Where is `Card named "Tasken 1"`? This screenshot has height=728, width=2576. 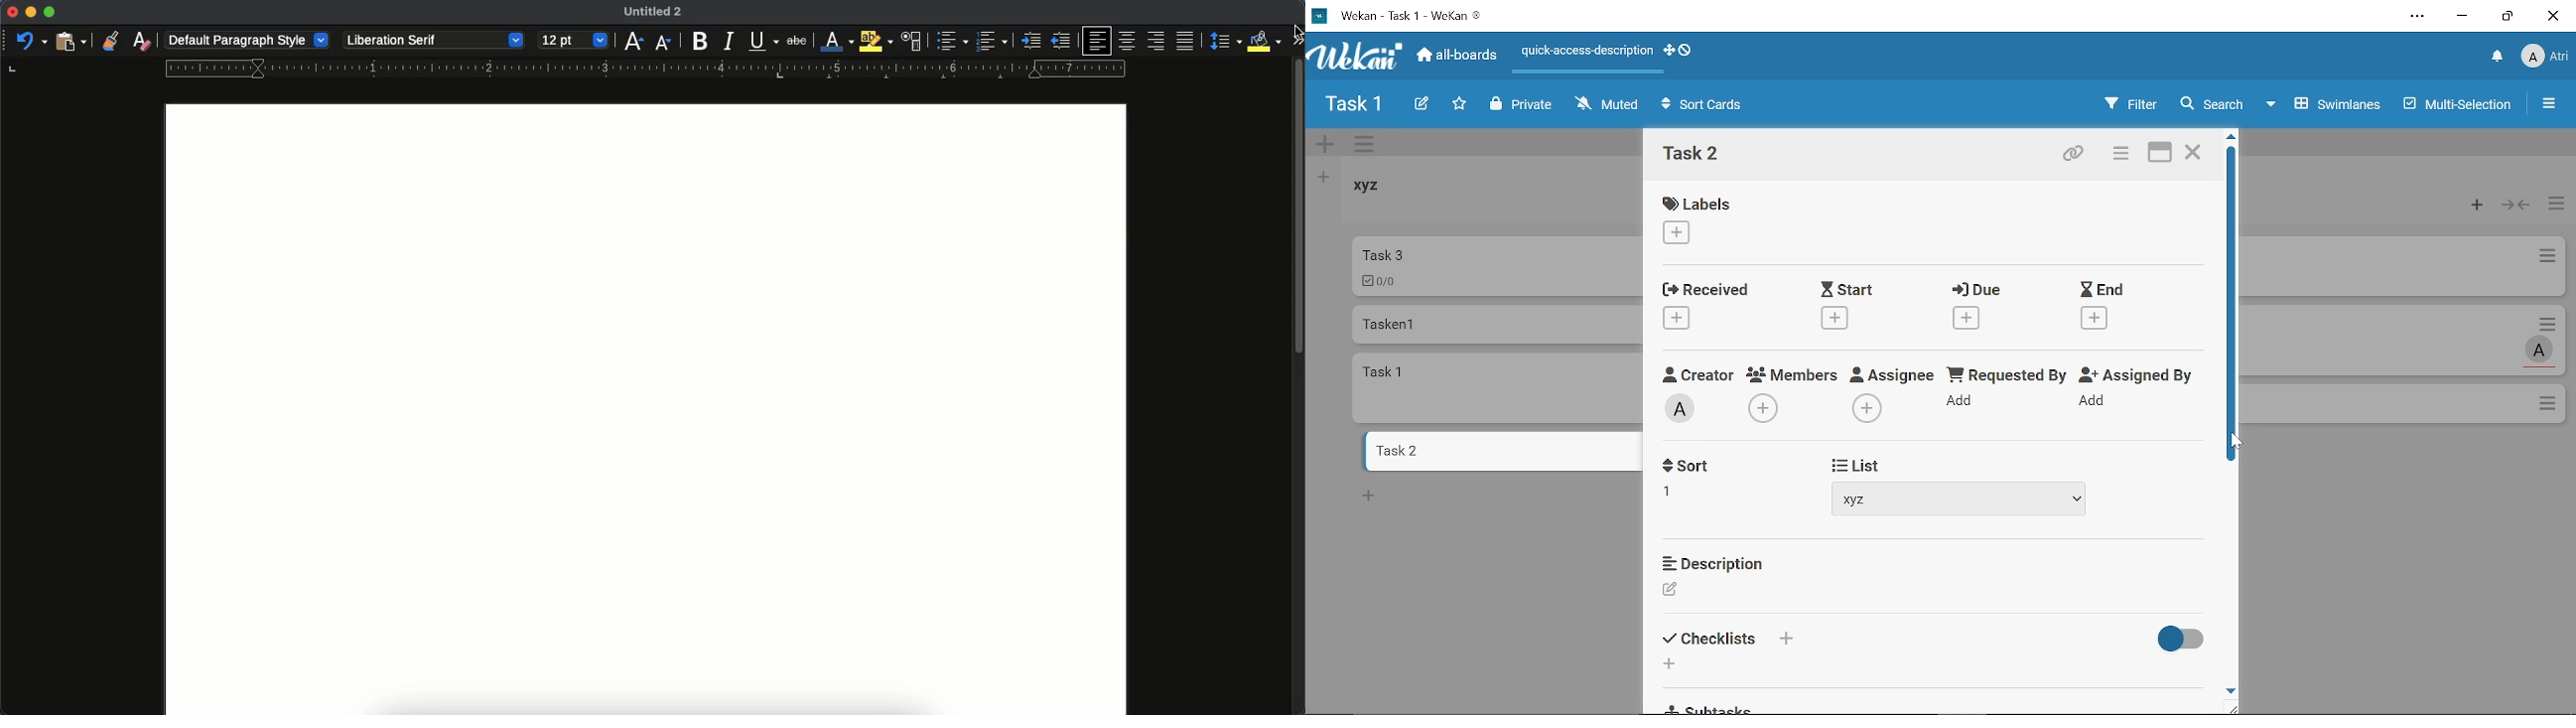
Card named "Tasken 1" is located at coordinates (1496, 324).